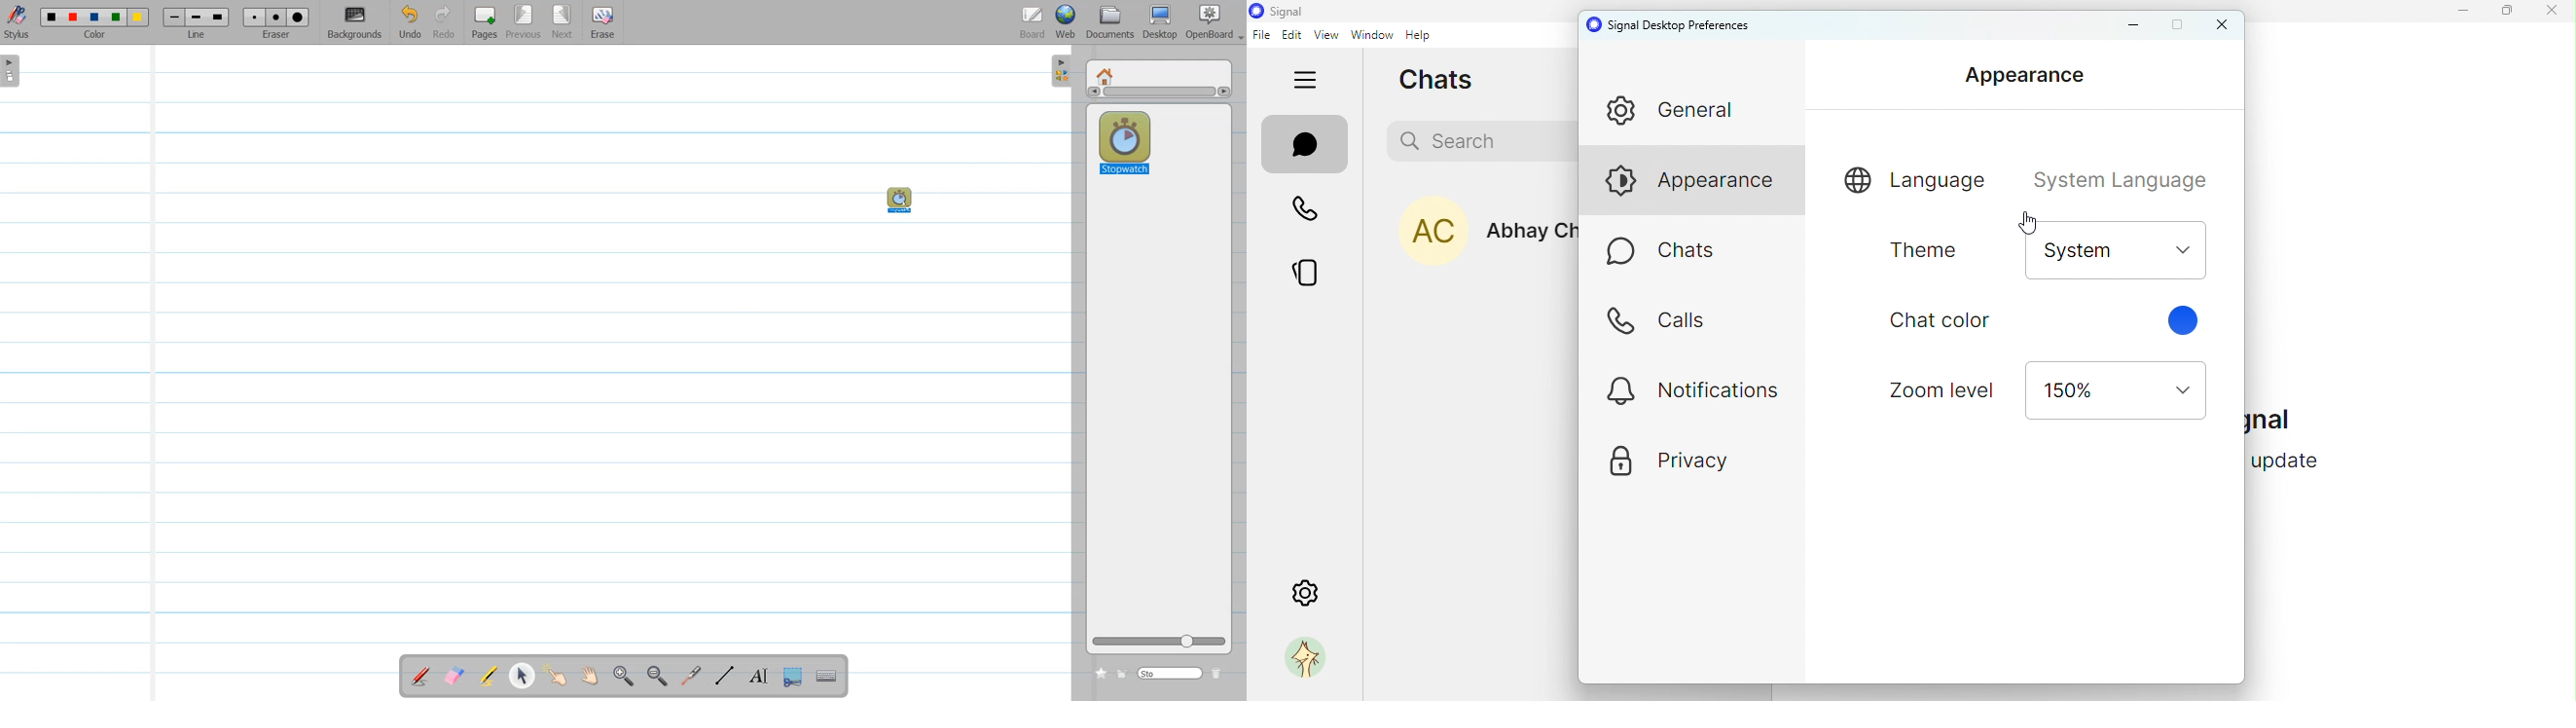  Describe the element at coordinates (1302, 658) in the screenshot. I see `profile` at that location.